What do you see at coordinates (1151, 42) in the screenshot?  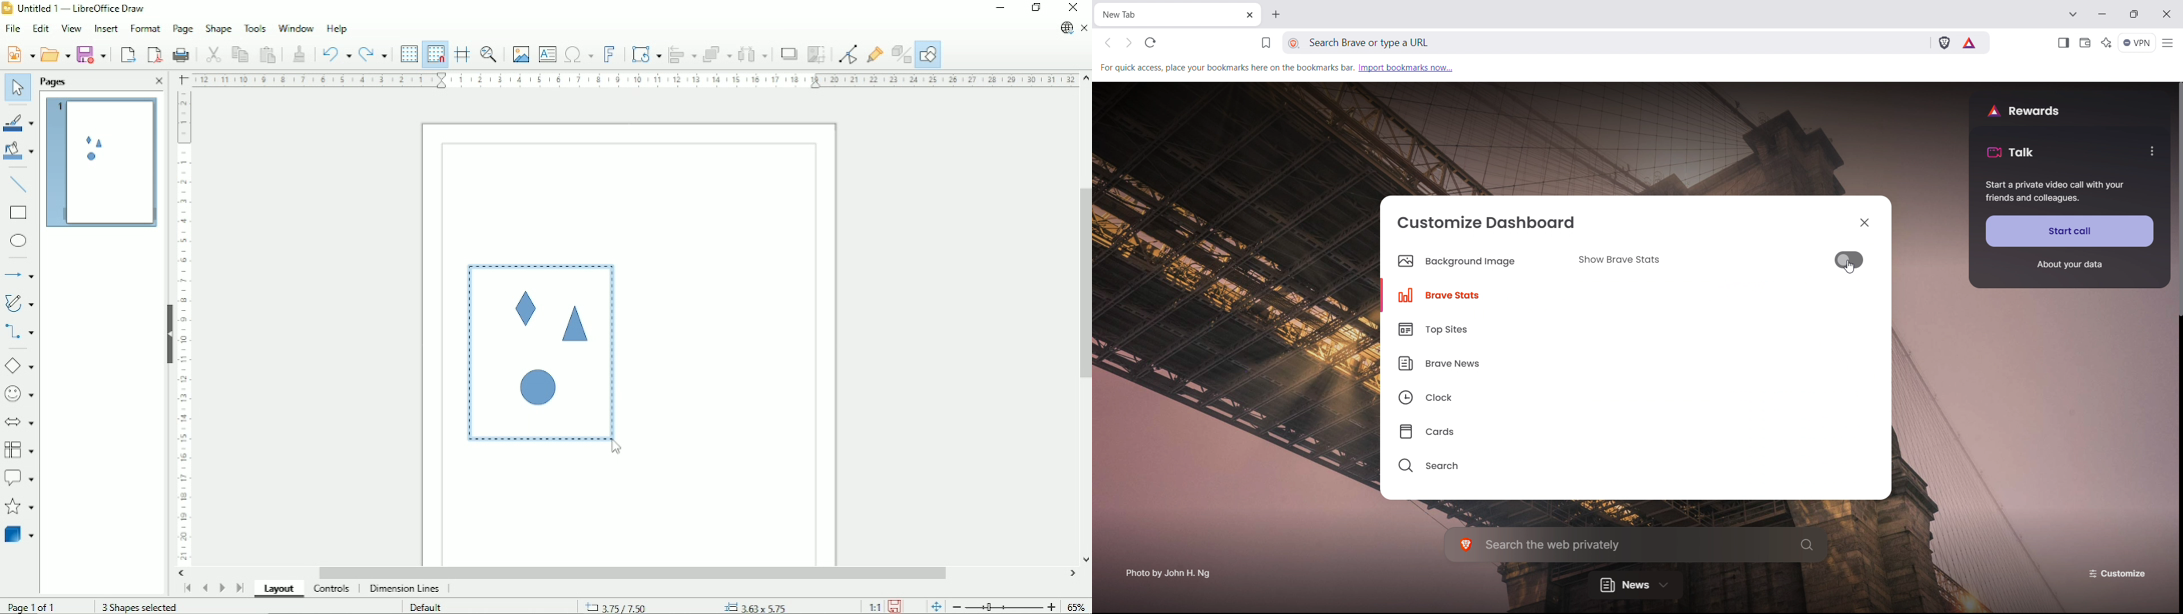 I see `reload this page` at bounding box center [1151, 42].